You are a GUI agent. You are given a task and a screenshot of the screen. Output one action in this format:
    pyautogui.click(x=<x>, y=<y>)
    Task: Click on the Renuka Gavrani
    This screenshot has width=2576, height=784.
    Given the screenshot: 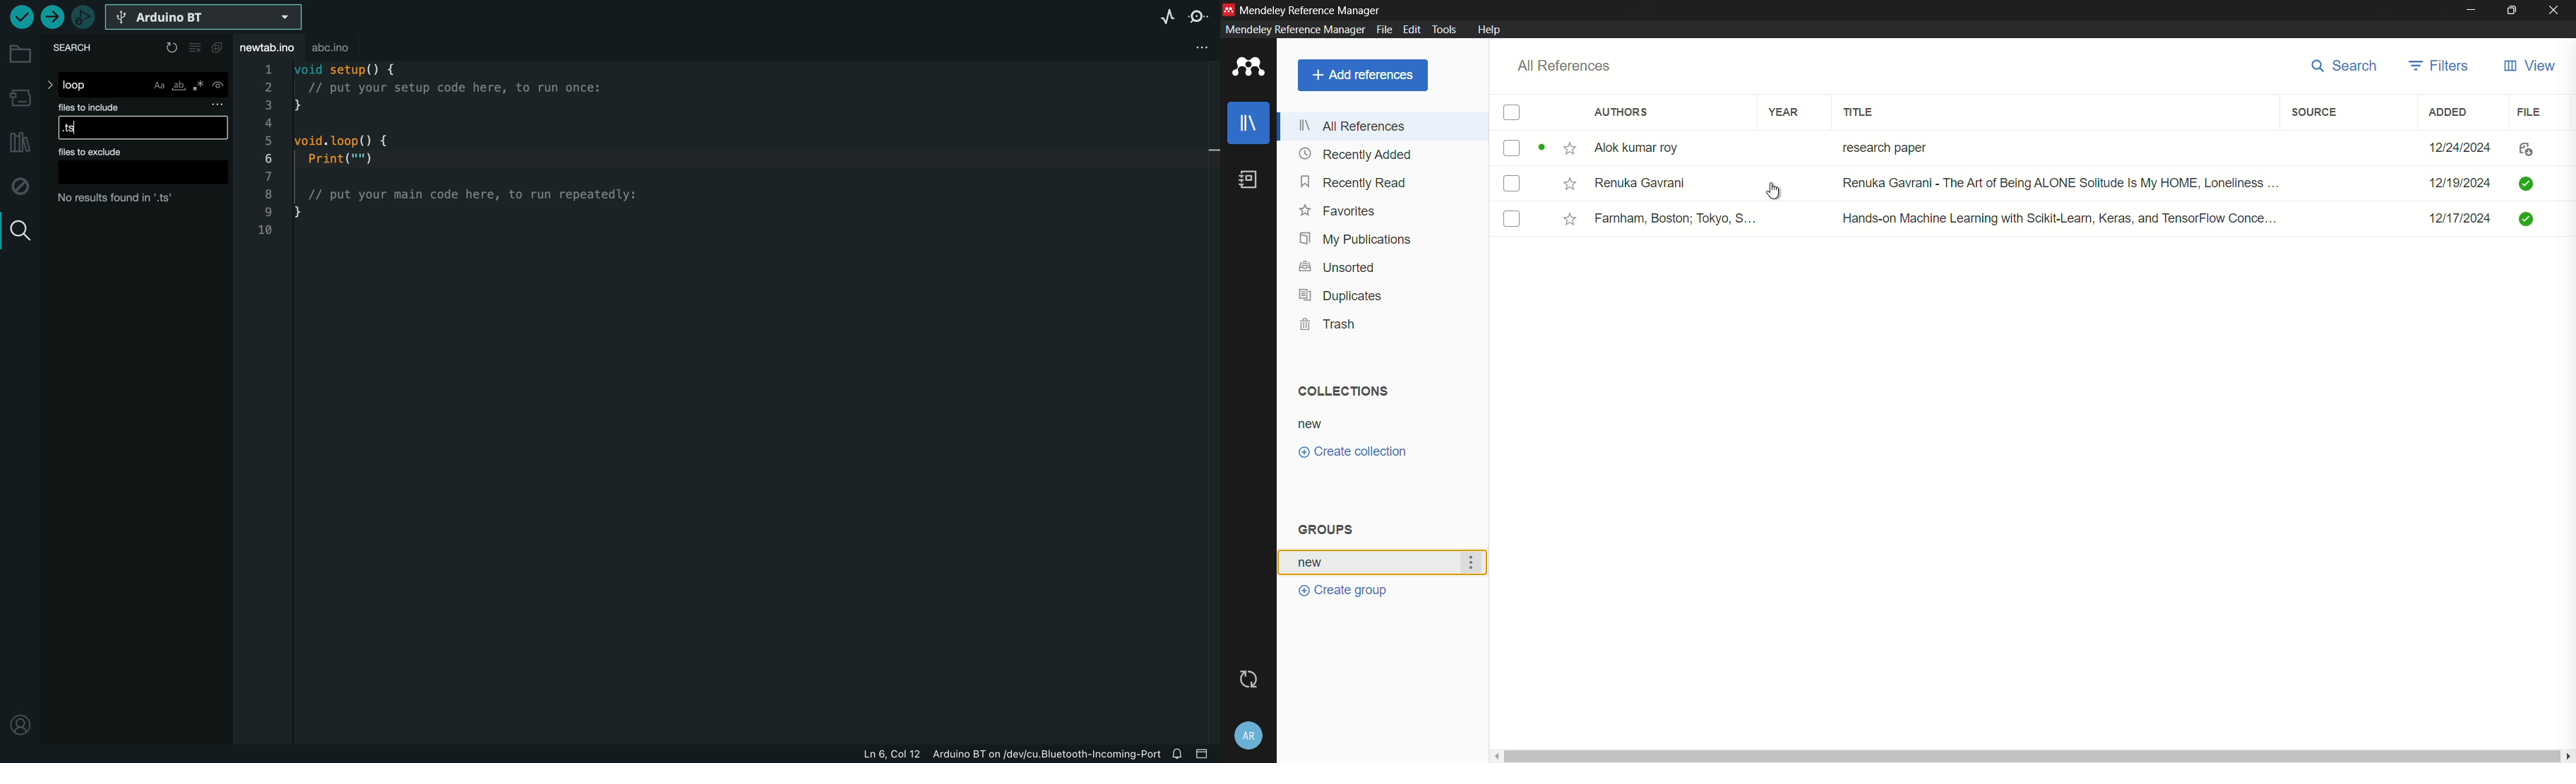 What is the action you would take?
    pyautogui.click(x=1640, y=182)
    